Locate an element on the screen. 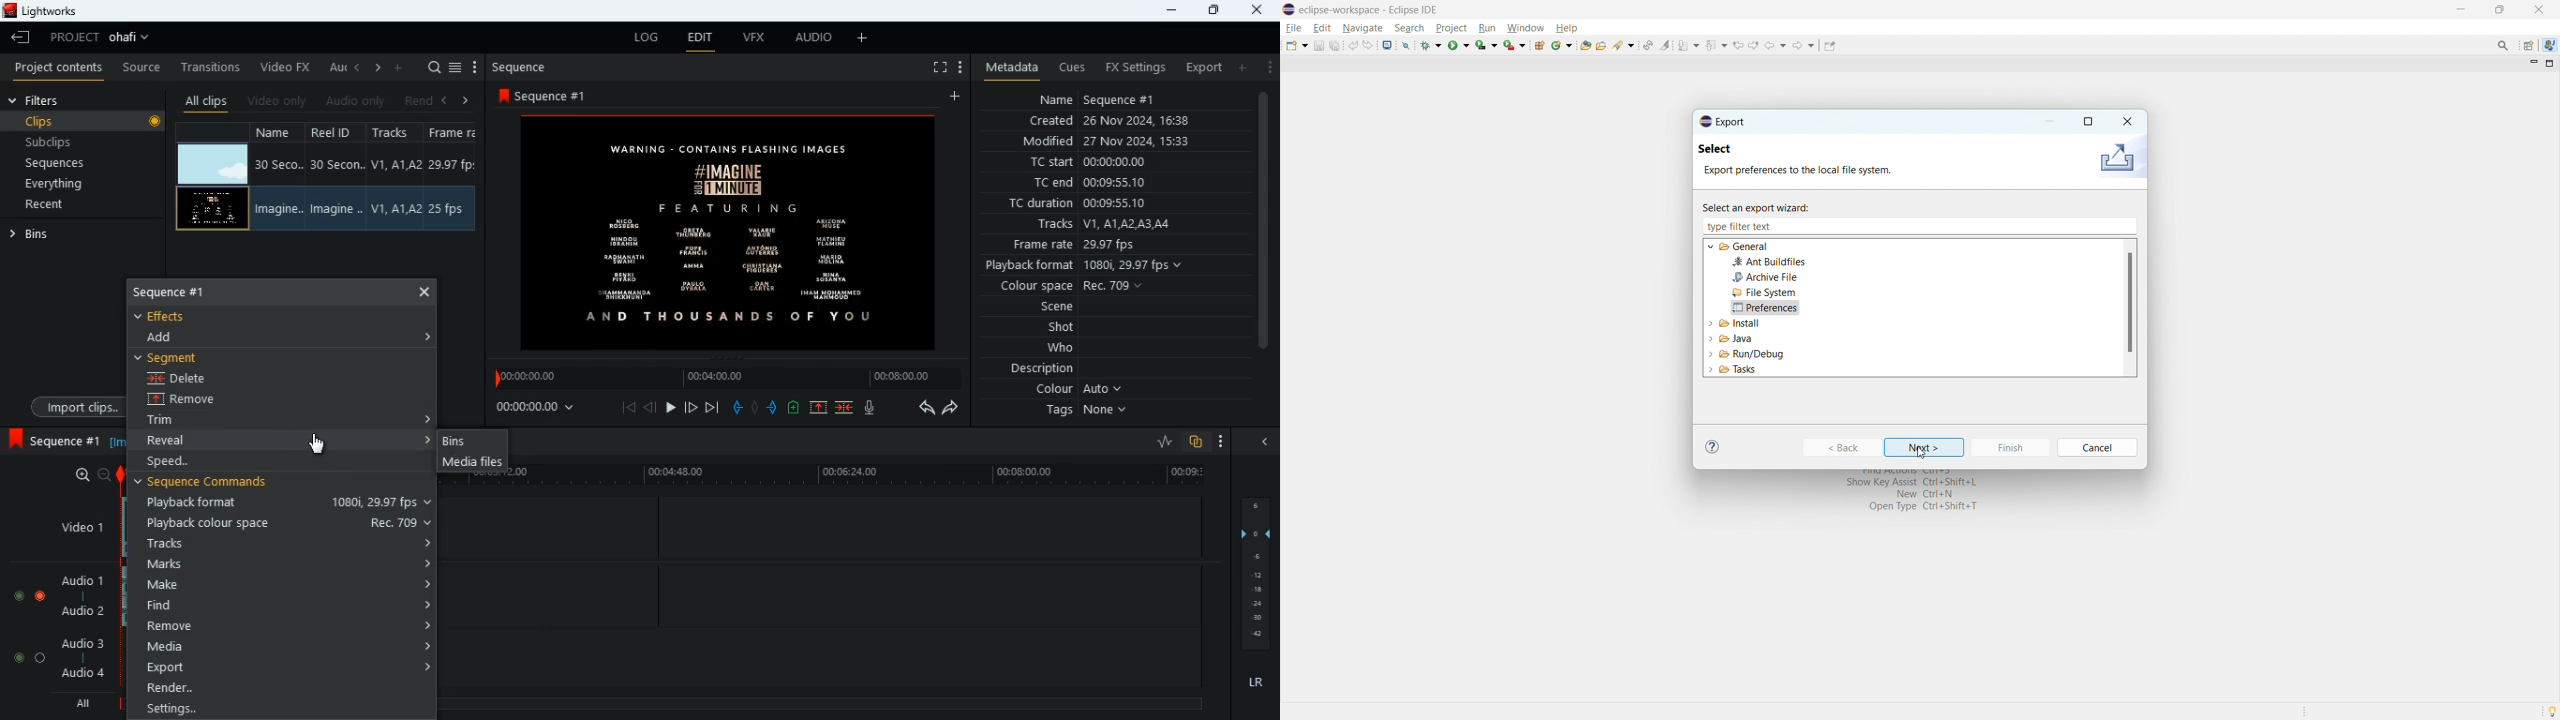 This screenshot has width=2576, height=728. expand team is located at coordinates (1711, 322).